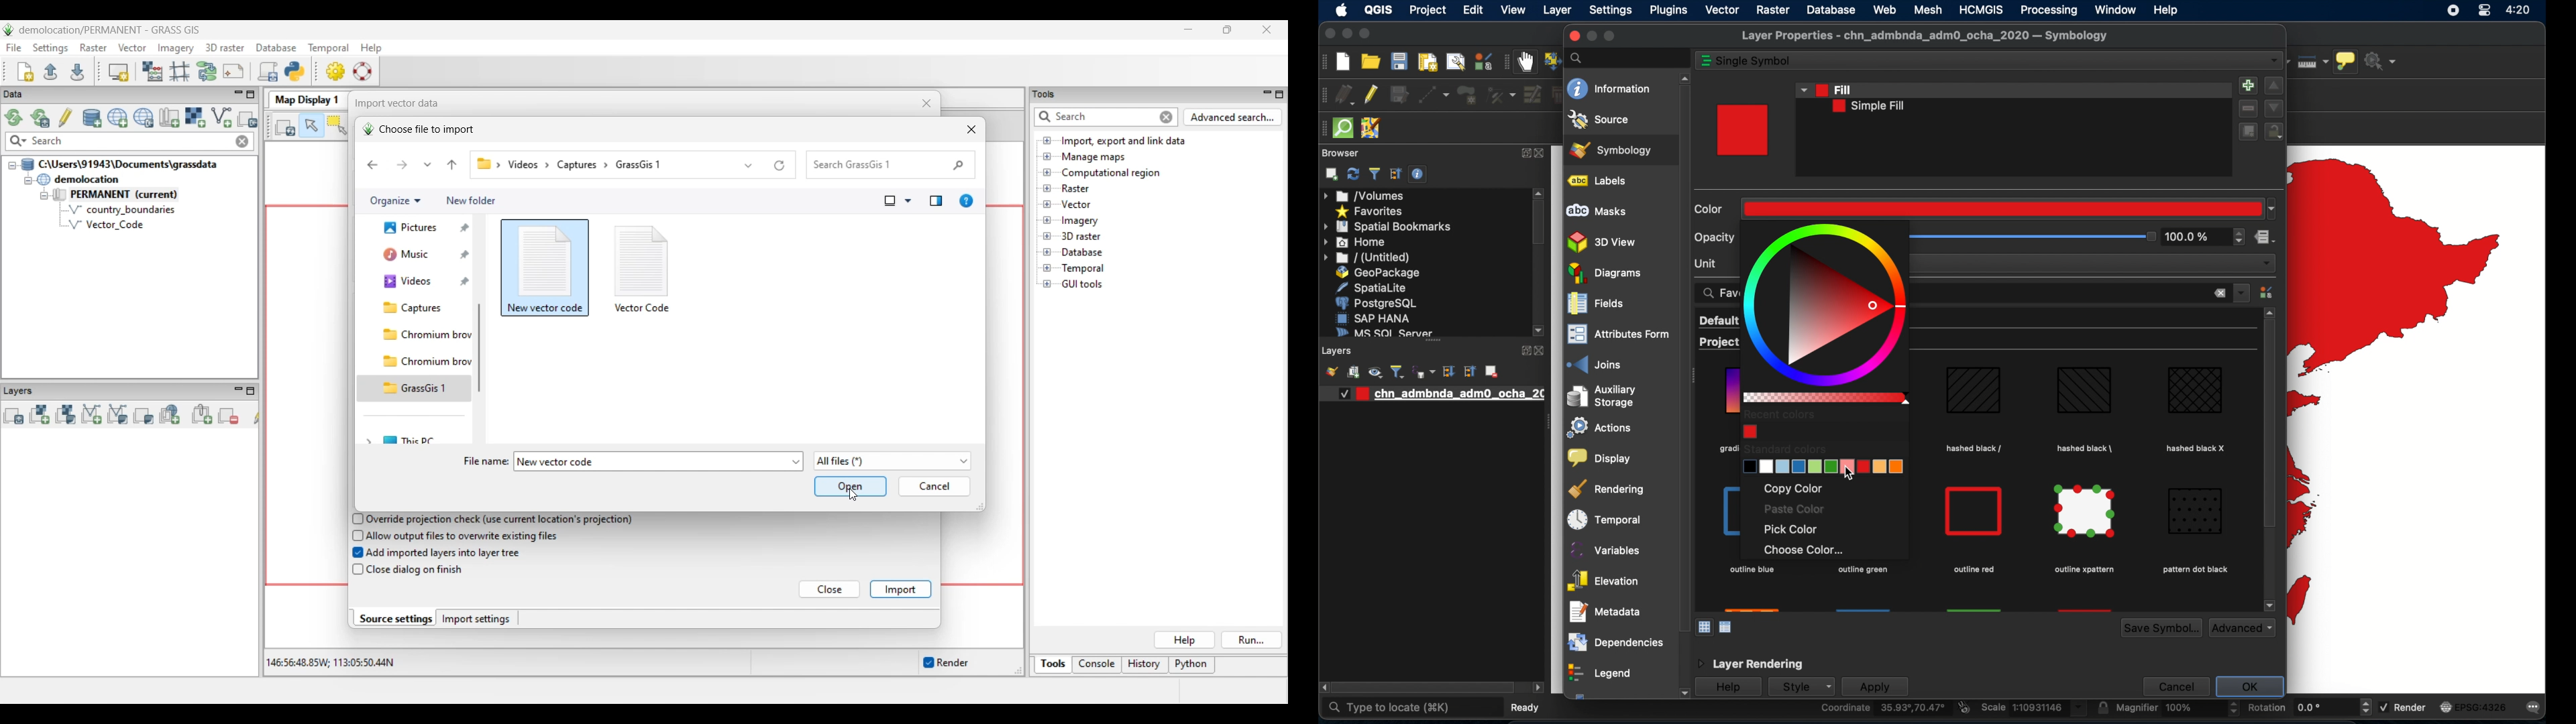  Describe the element at coordinates (1434, 95) in the screenshot. I see `digitize with segment` at that location.